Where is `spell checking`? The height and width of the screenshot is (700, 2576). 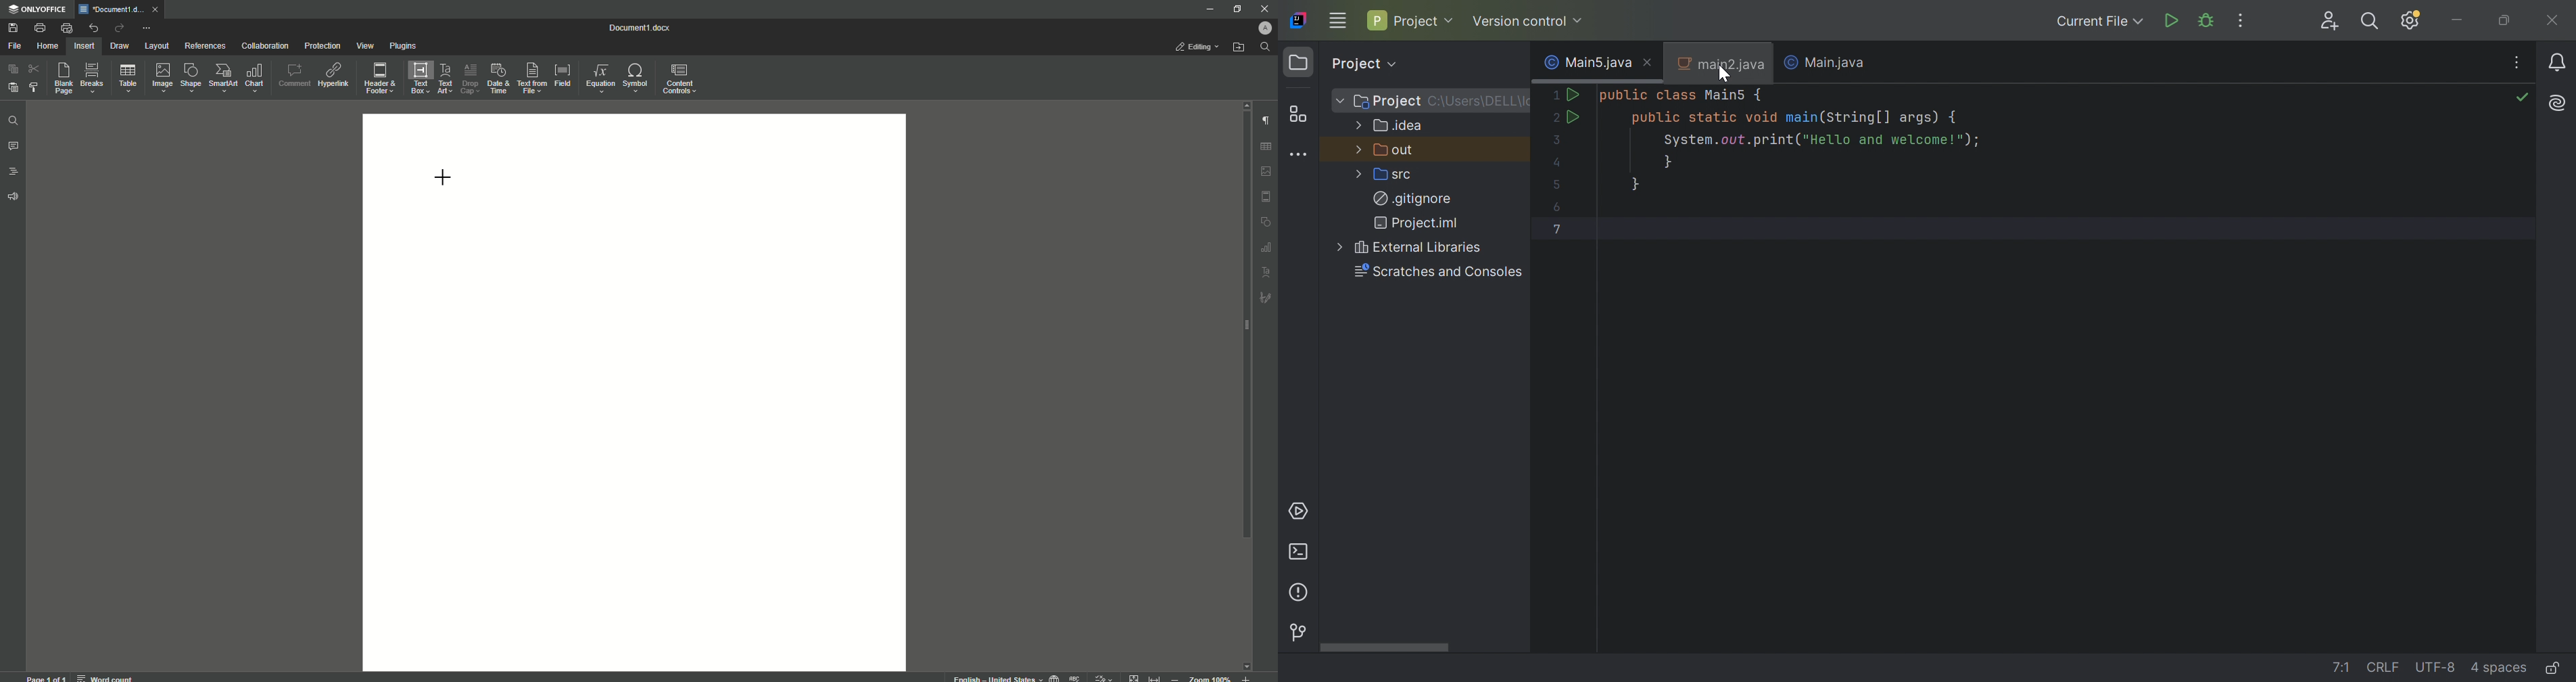
spell checking is located at coordinates (1076, 677).